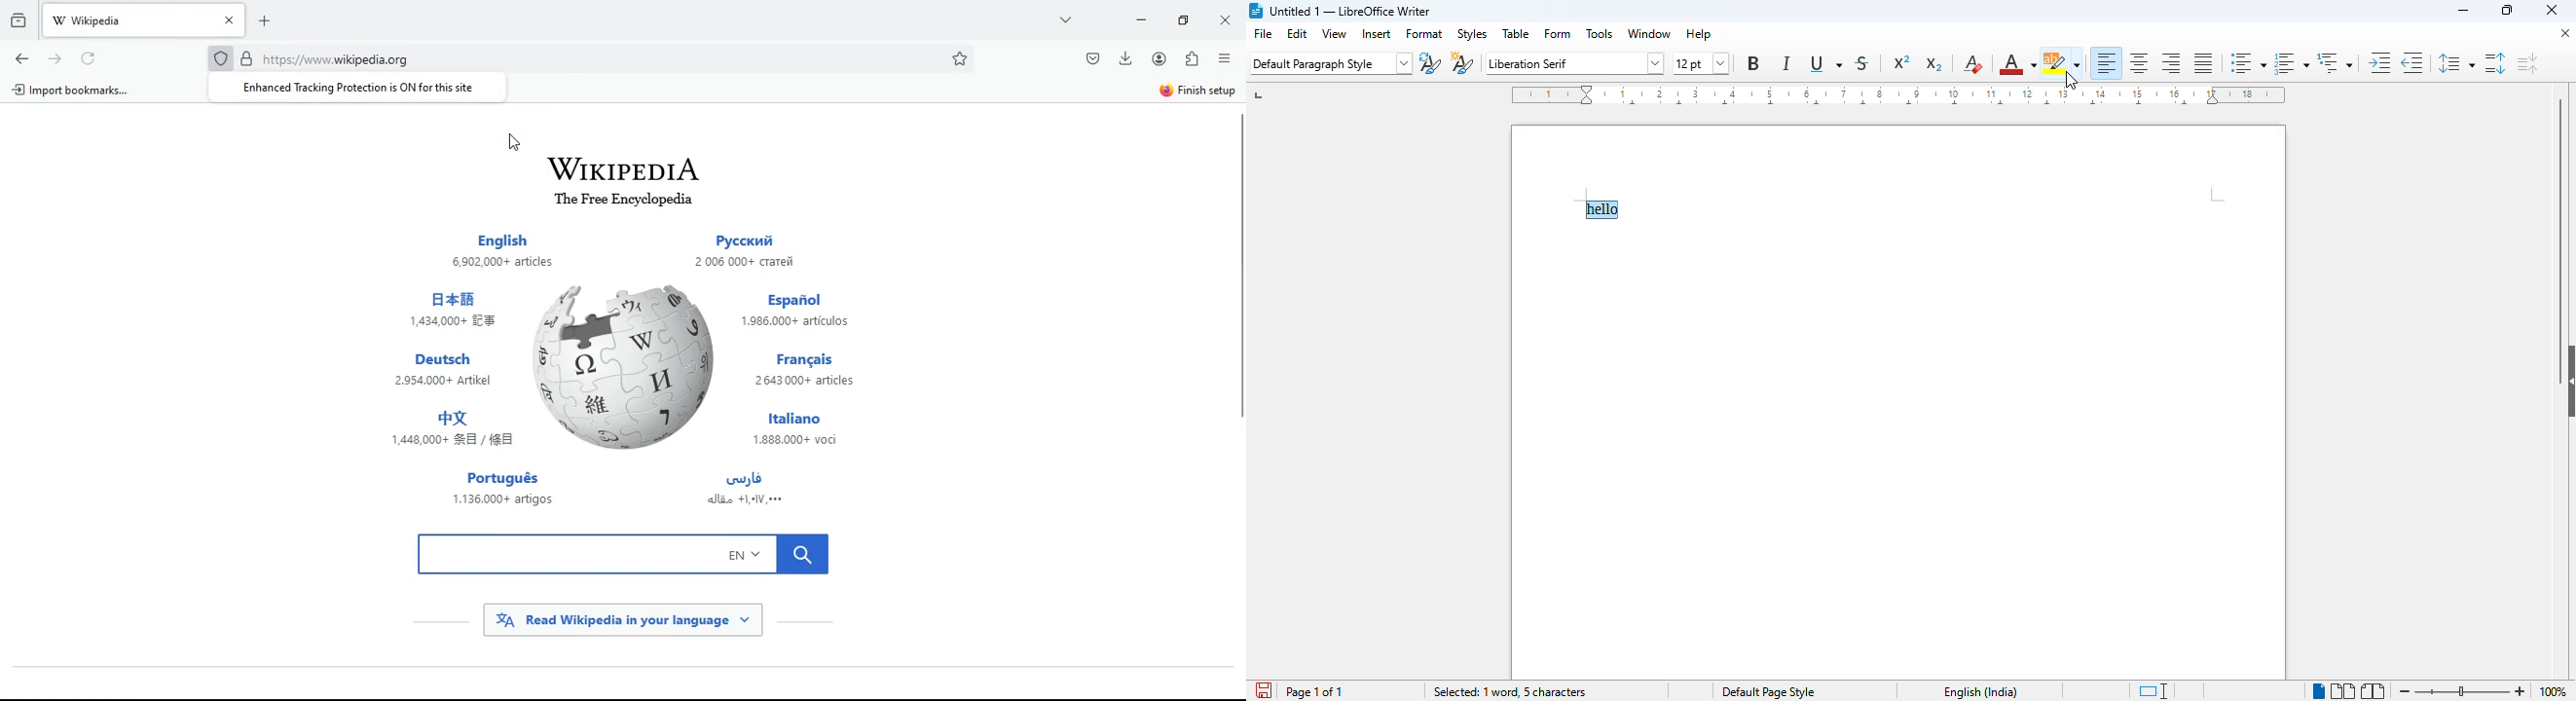  I want to click on russian, so click(756, 254).